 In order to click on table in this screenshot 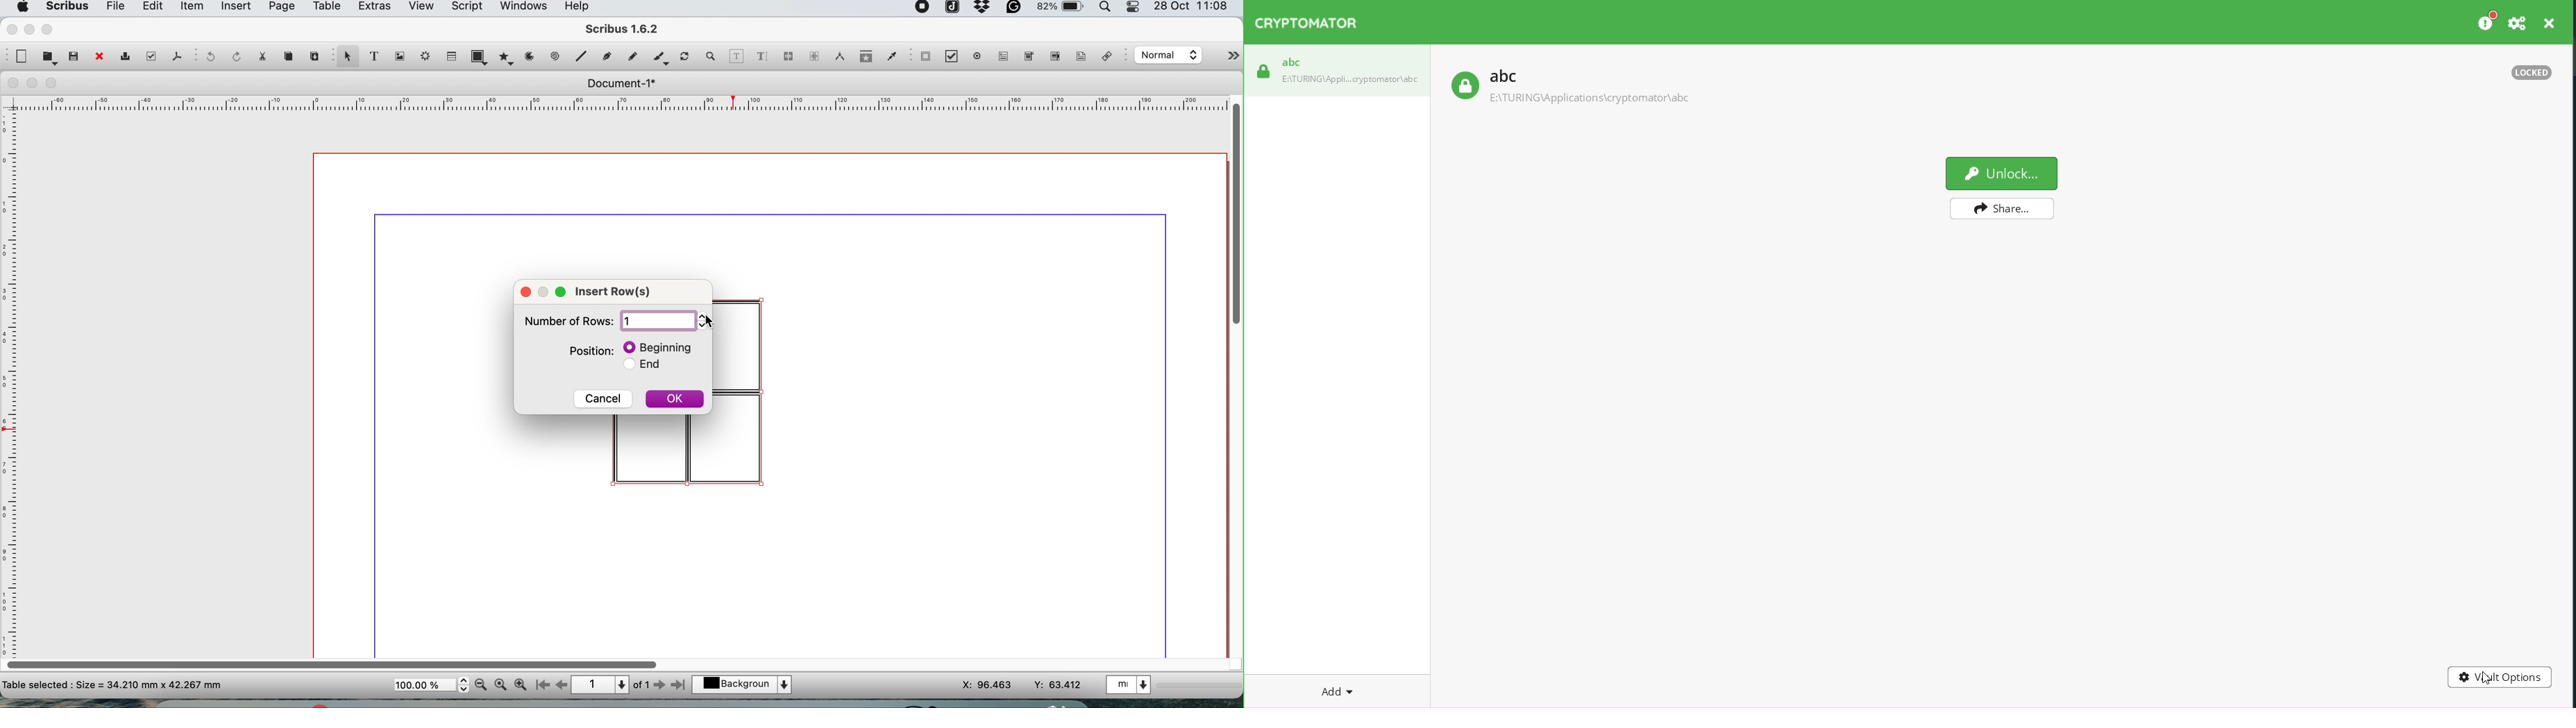, I will do `click(450, 56)`.